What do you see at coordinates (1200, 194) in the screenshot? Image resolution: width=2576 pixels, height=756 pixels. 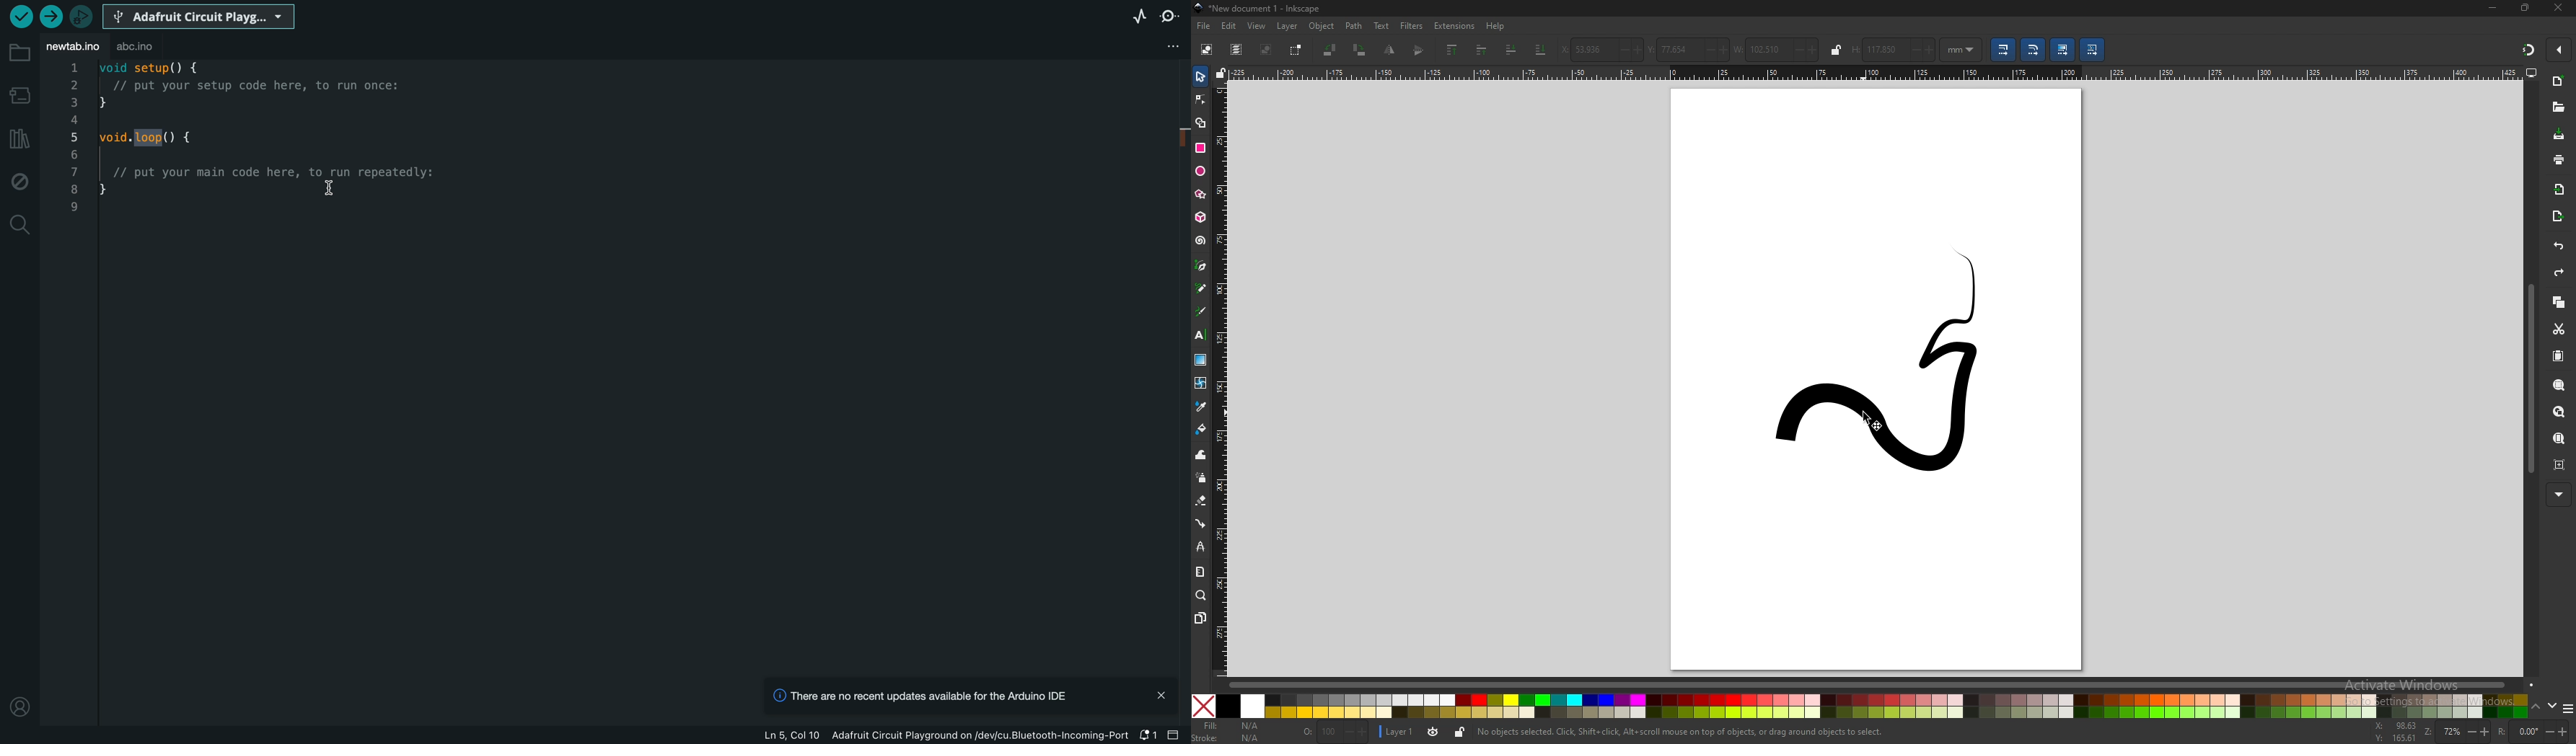 I see `stars and polygons` at bounding box center [1200, 194].